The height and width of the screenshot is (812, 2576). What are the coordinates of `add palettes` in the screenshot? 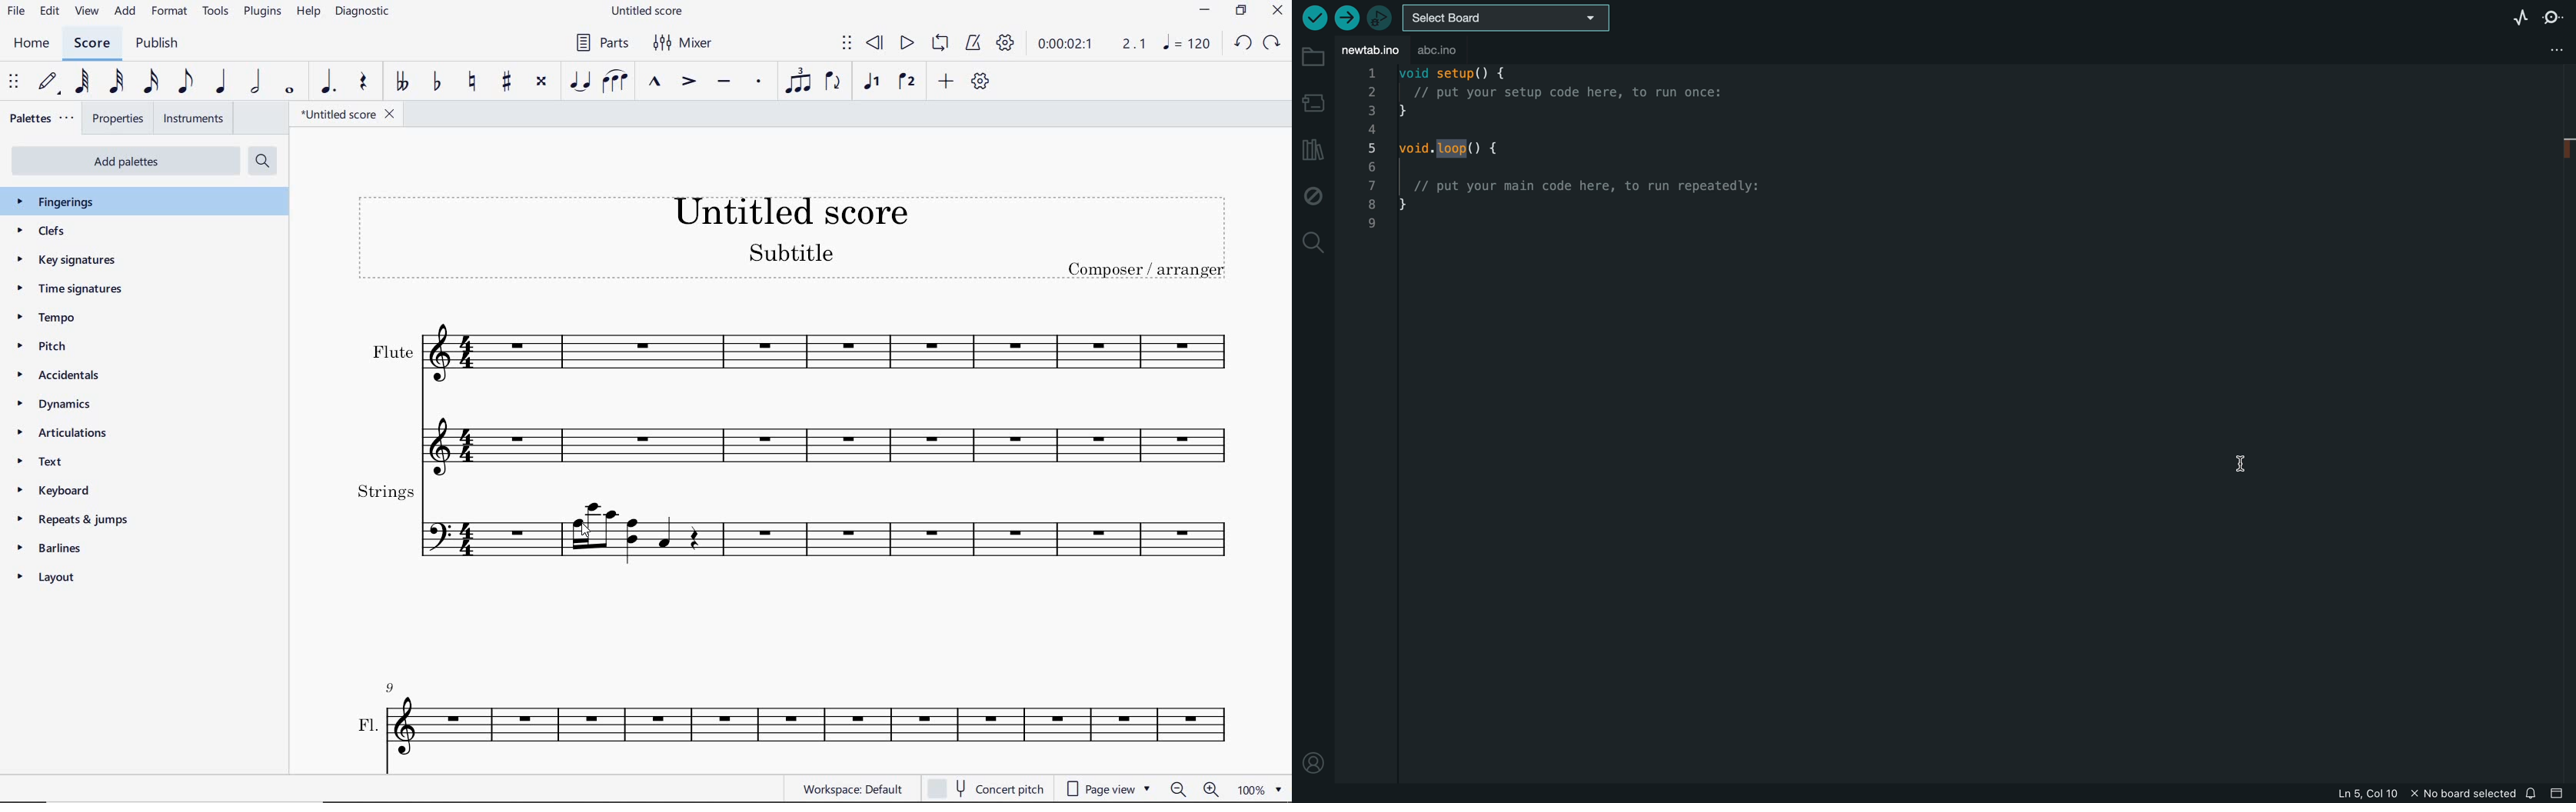 It's located at (123, 160).